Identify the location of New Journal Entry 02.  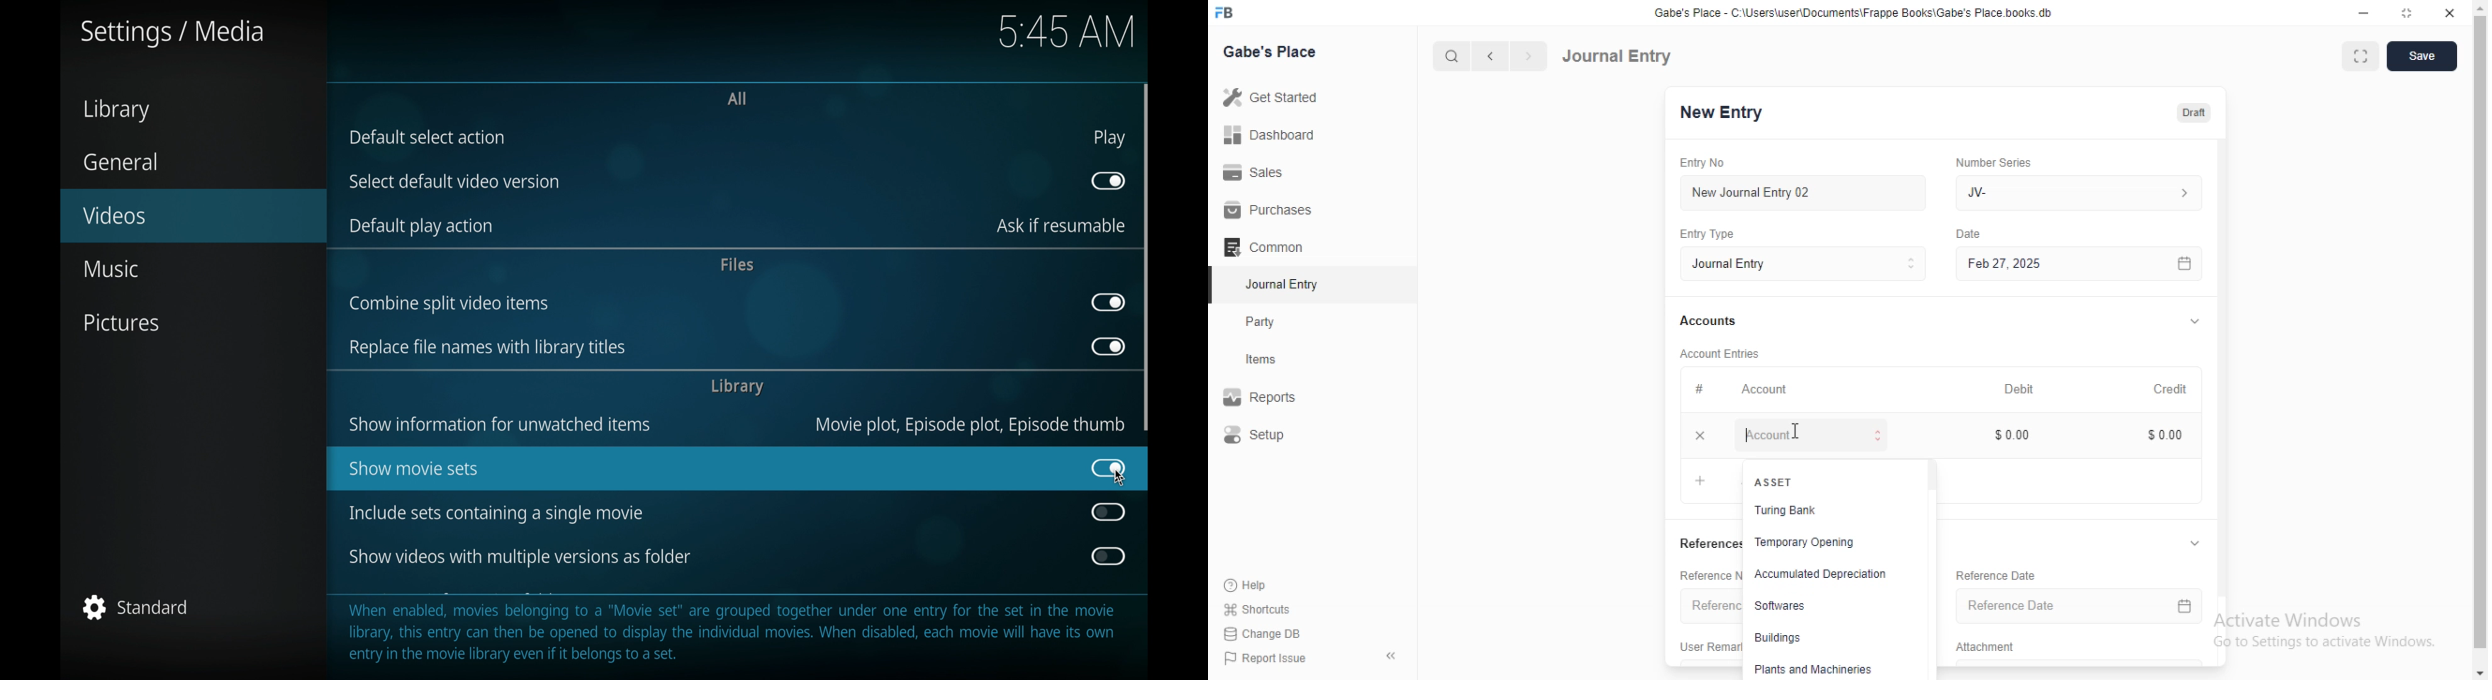
(1813, 193).